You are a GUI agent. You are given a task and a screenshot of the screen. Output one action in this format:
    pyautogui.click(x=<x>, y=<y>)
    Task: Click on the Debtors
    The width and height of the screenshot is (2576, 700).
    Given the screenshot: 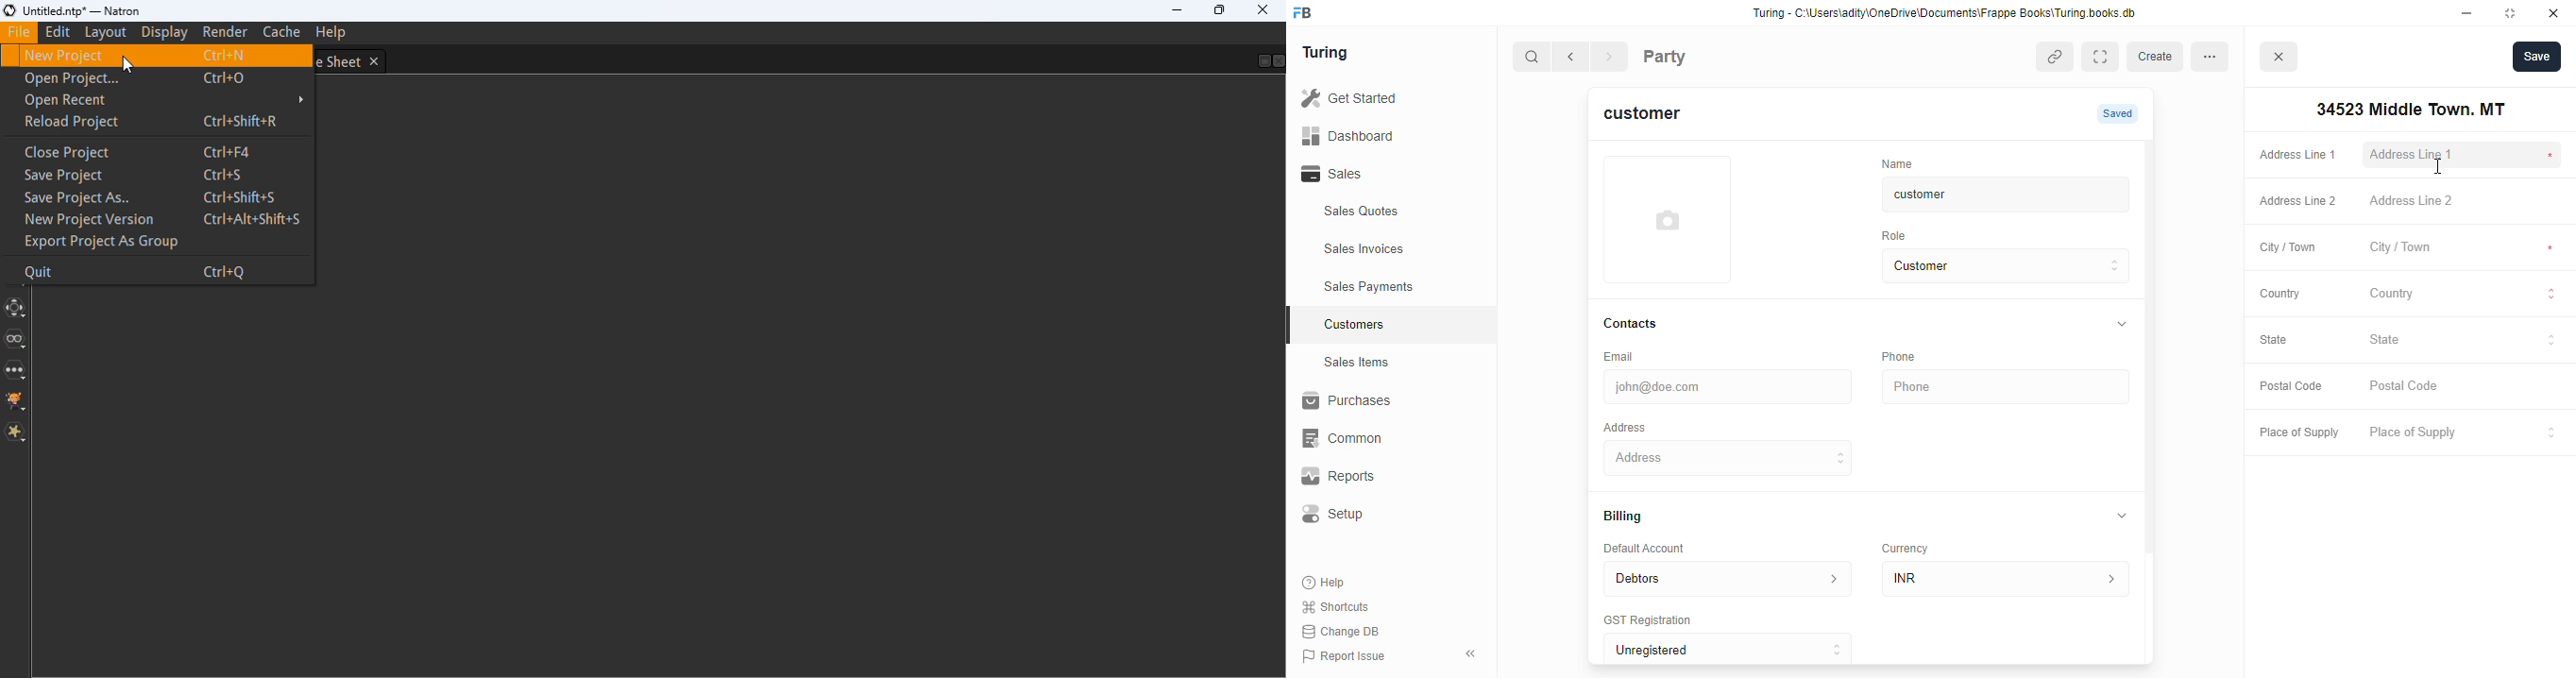 What is the action you would take?
    pyautogui.click(x=1727, y=577)
    